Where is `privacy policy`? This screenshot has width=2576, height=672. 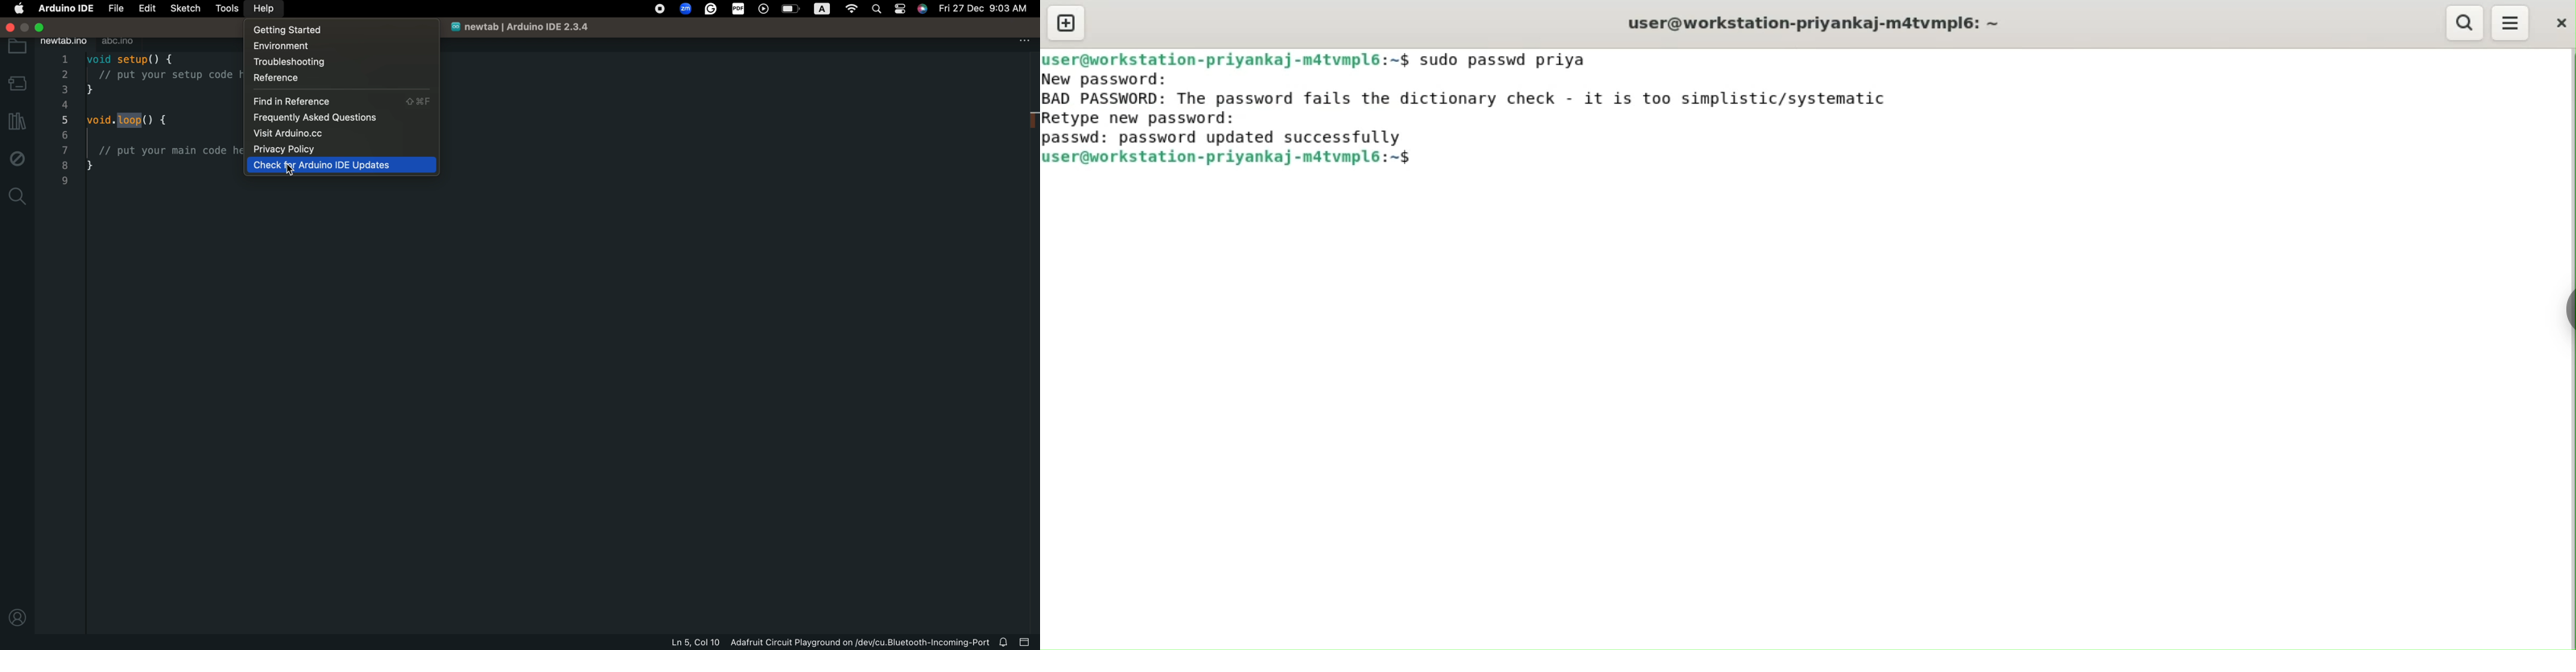
privacy policy is located at coordinates (292, 148).